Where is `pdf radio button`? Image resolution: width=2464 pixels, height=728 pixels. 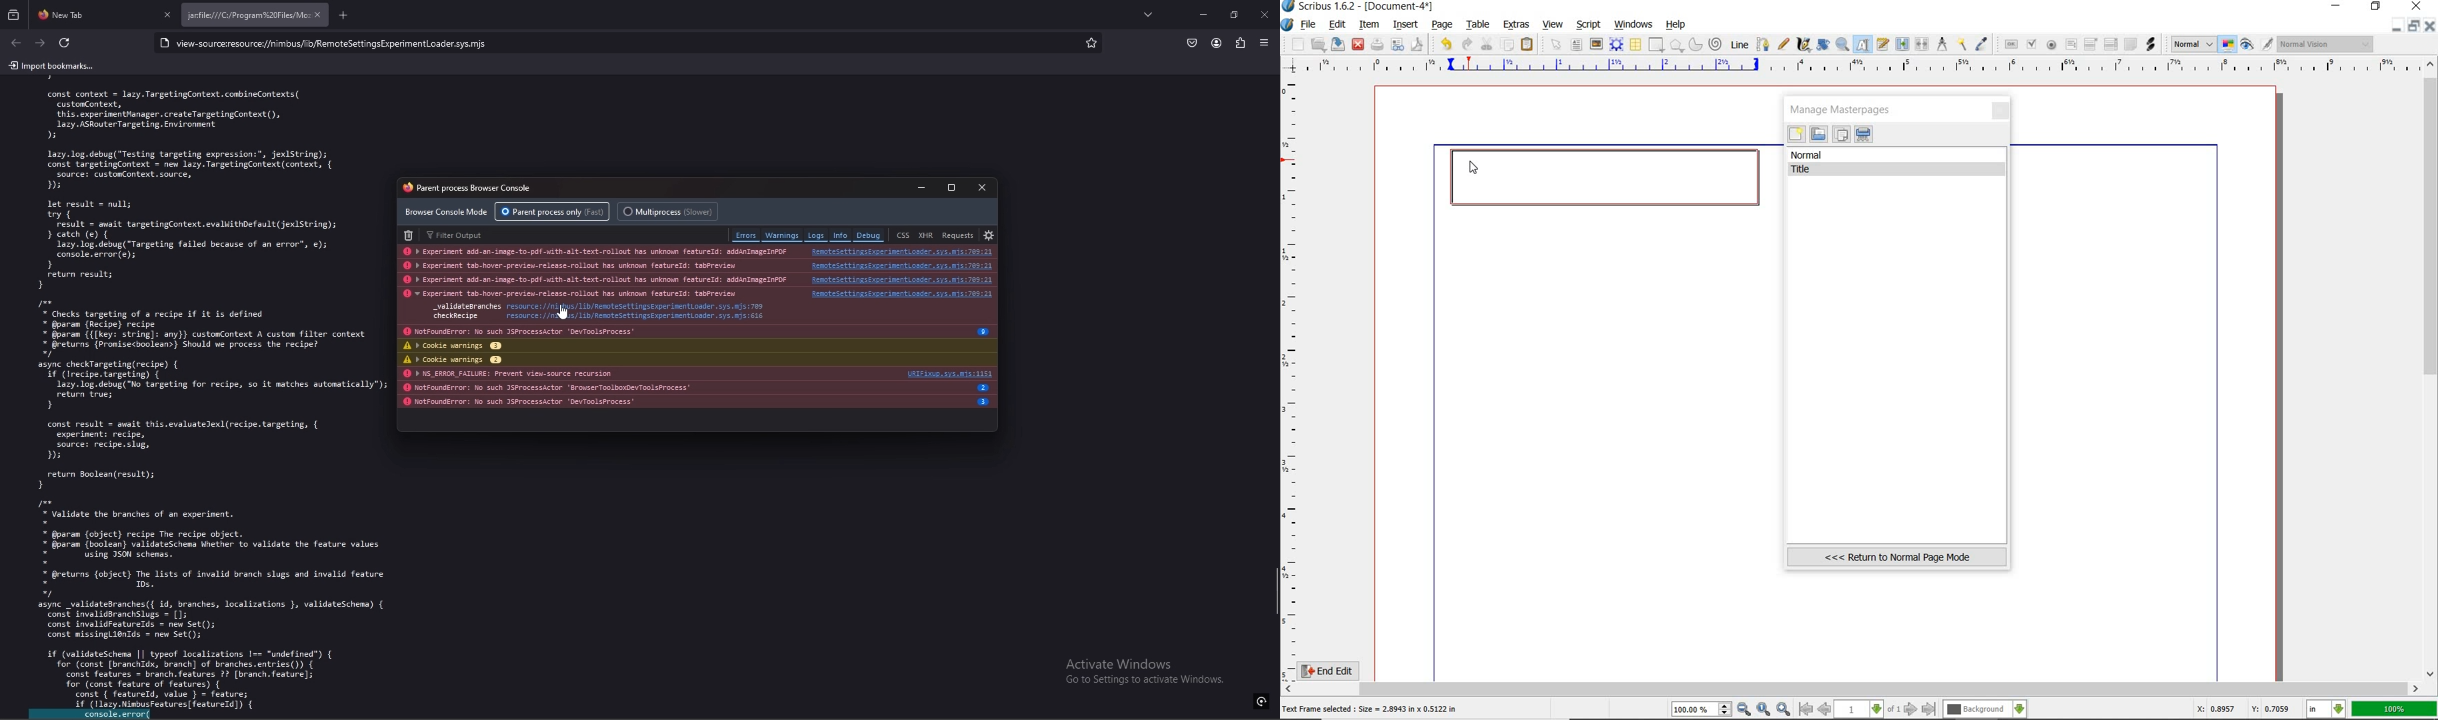 pdf radio button is located at coordinates (2051, 45).